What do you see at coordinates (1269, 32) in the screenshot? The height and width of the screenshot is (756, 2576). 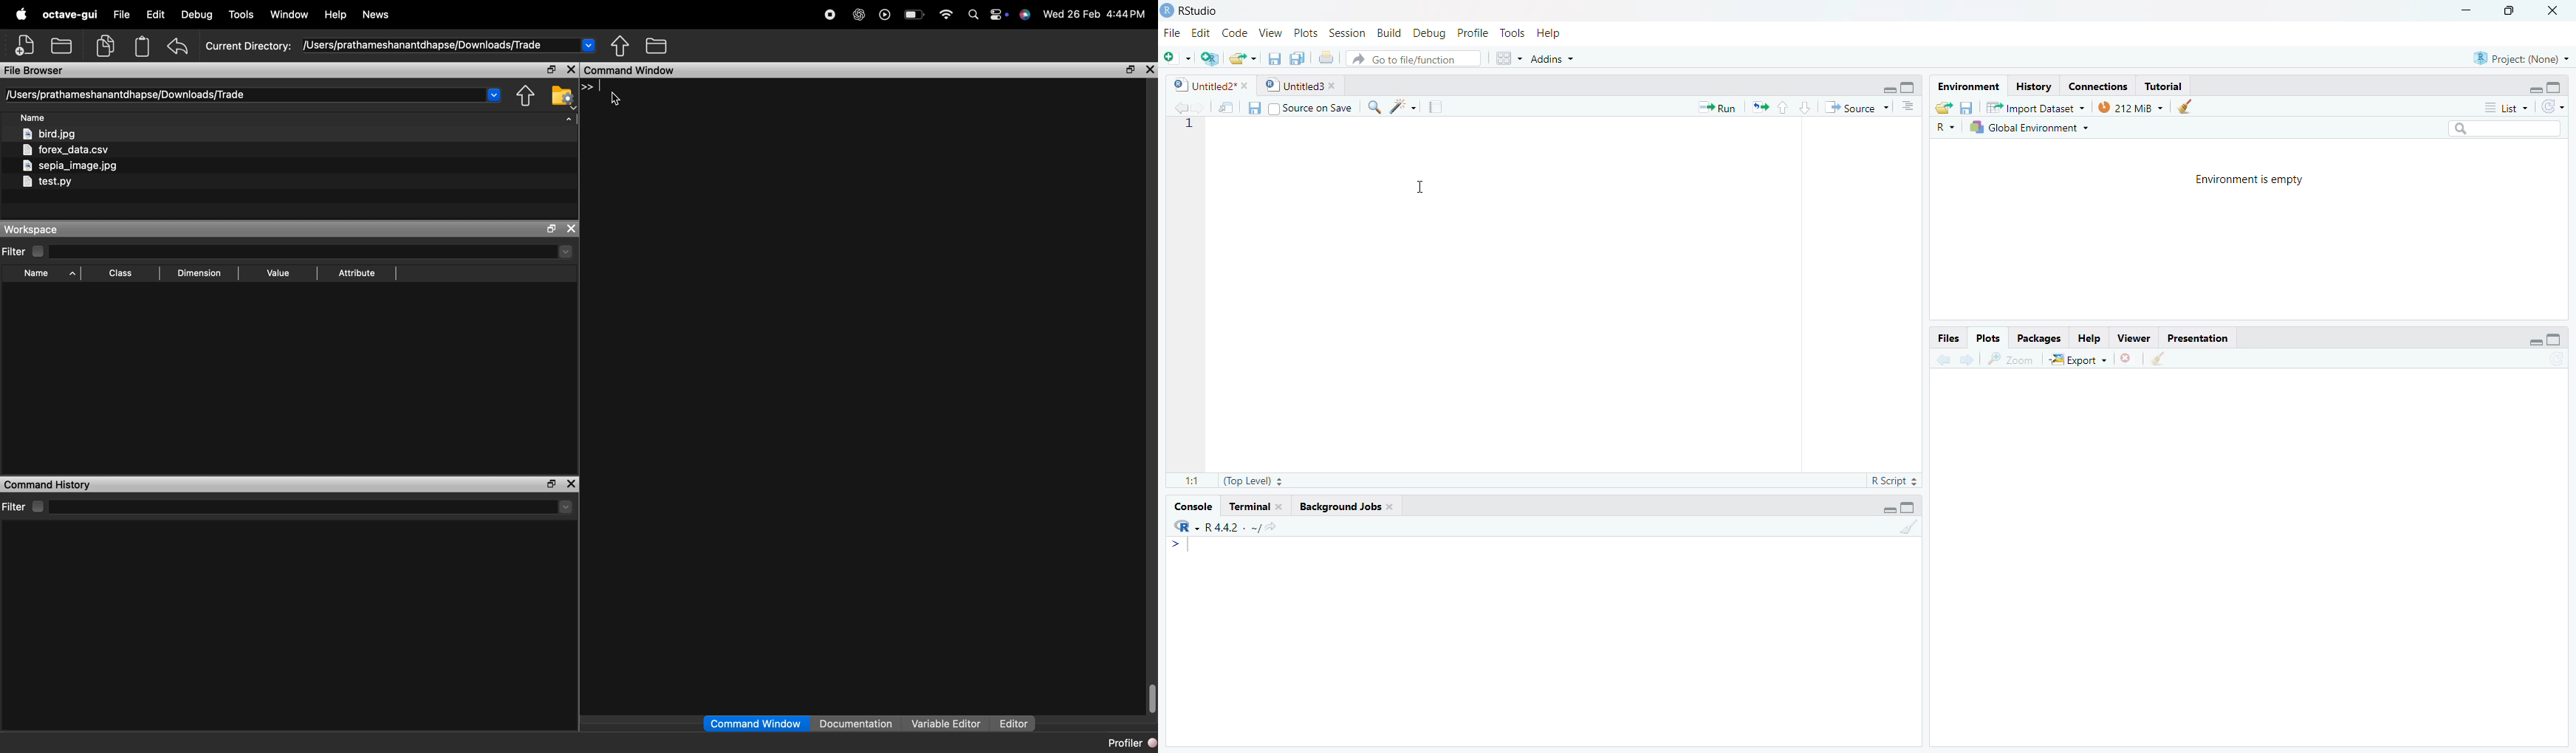 I see `view` at bounding box center [1269, 32].